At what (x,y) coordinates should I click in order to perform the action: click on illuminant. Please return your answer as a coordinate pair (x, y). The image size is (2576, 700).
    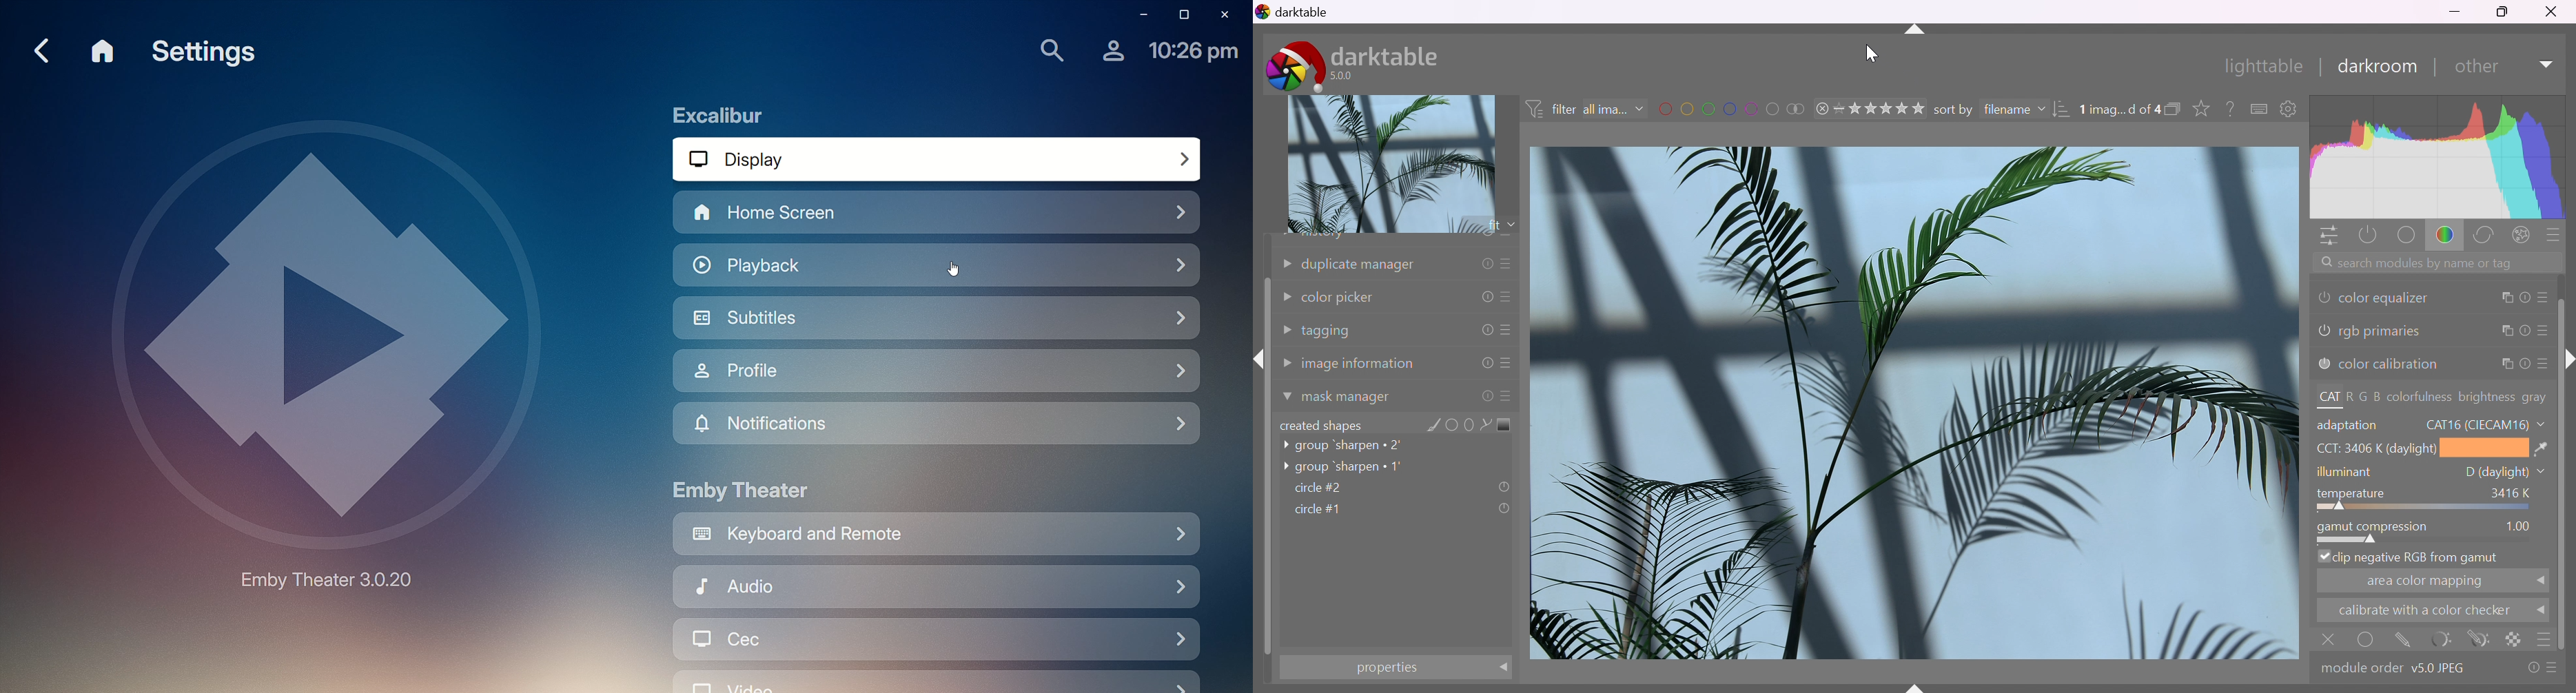
    Looking at the image, I should click on (2431, 473).